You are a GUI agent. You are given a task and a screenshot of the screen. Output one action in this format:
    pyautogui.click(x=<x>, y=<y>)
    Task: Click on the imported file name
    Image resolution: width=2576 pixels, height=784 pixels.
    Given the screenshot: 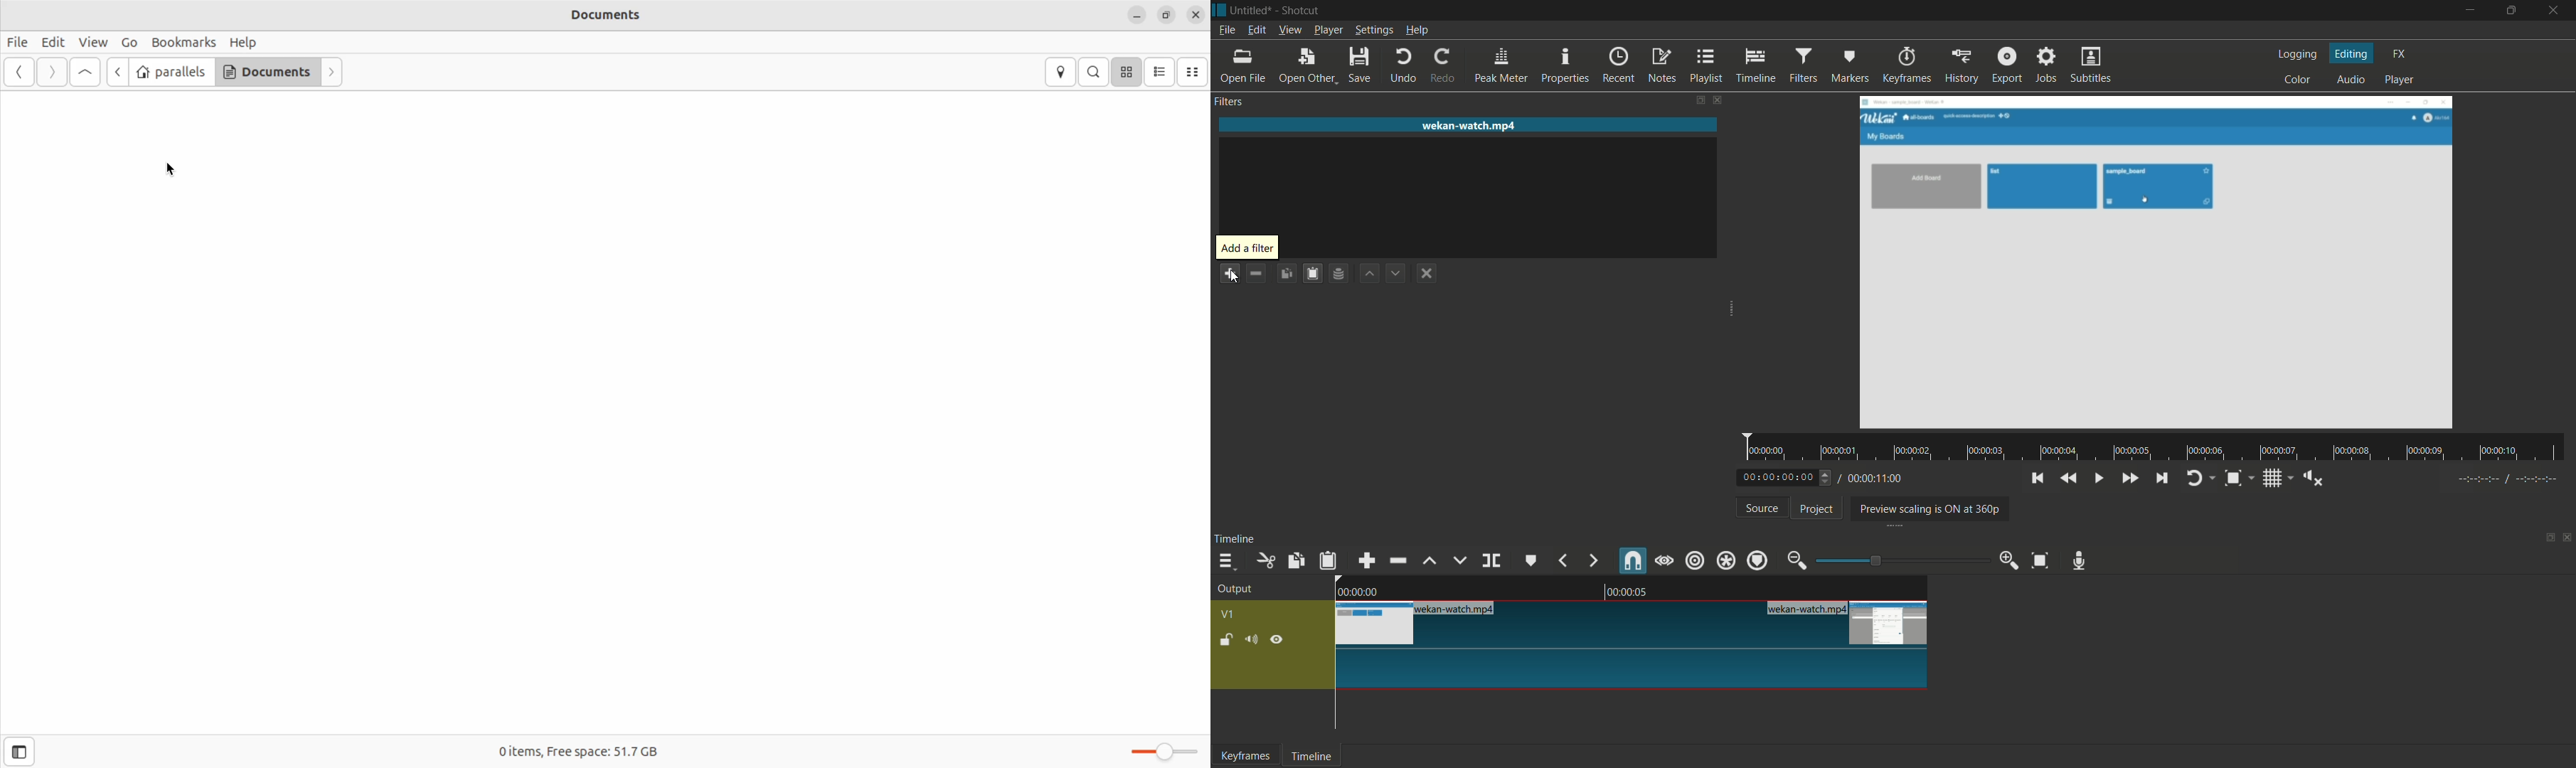 What is the action you would take?
    pyautogui.click(x=1468, y=125)
    